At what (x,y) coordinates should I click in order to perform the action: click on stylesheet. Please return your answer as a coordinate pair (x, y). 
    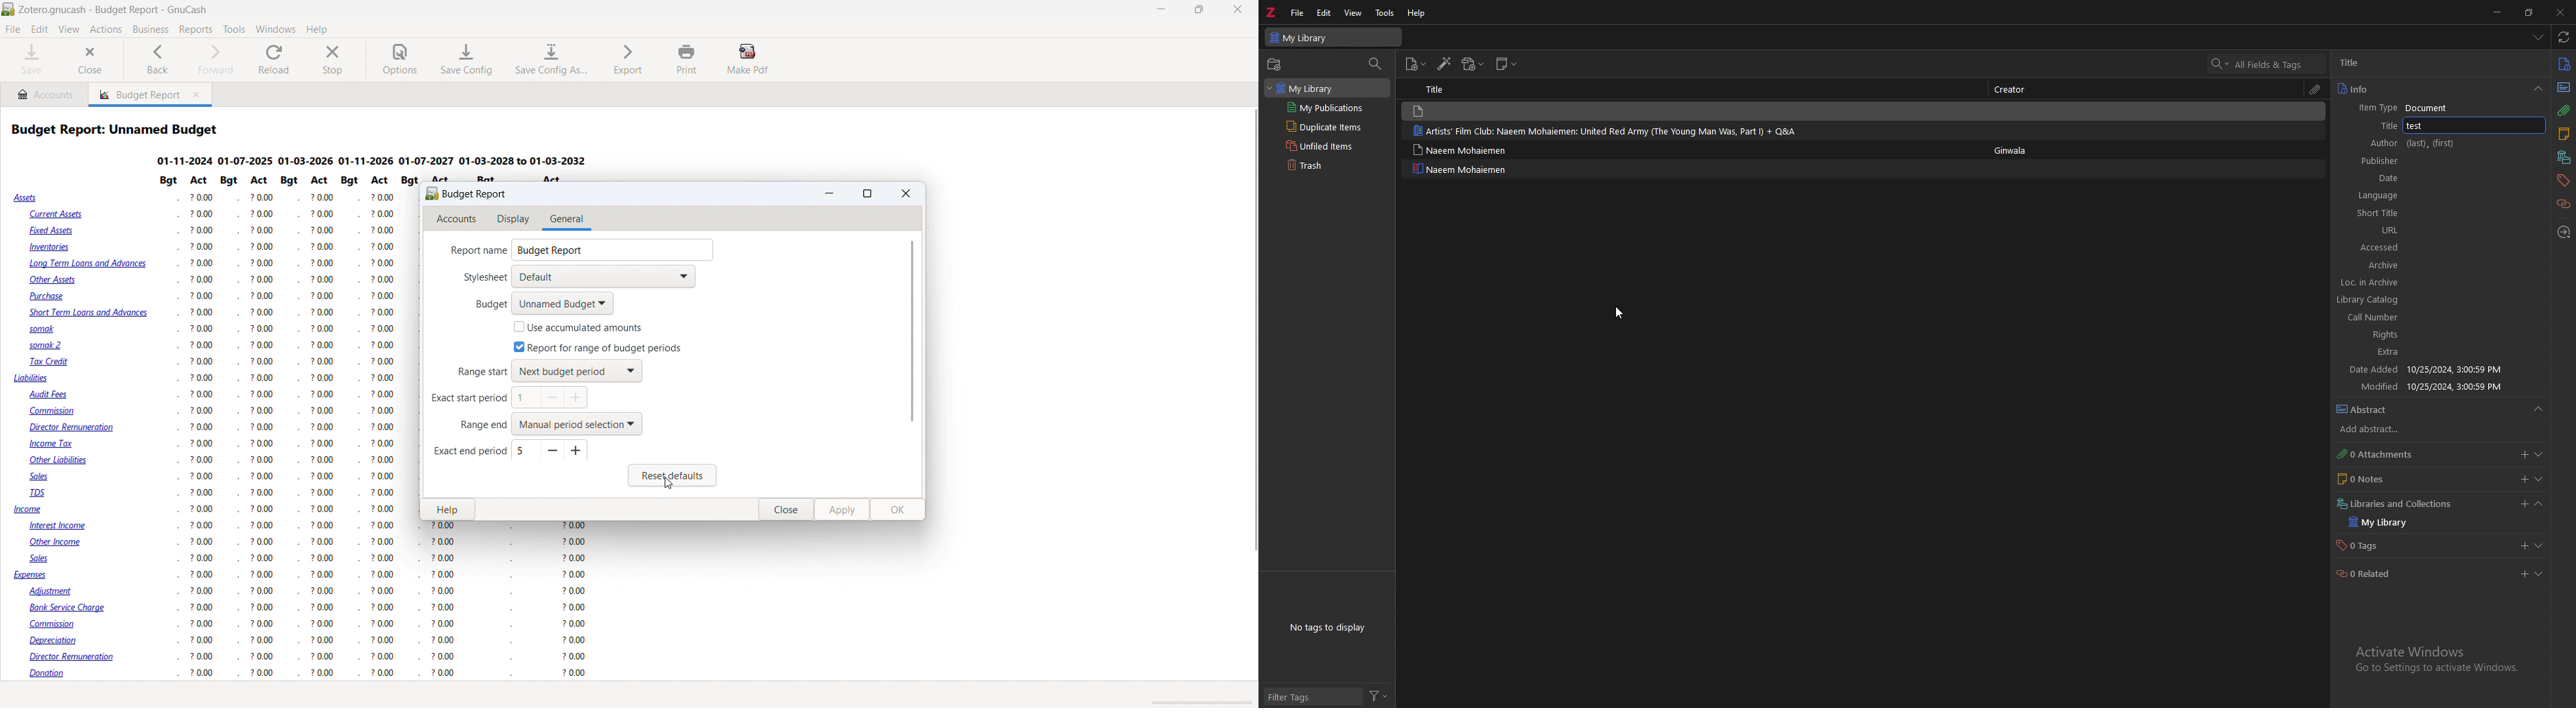
    Looking at the image, I should click on (603, 277).